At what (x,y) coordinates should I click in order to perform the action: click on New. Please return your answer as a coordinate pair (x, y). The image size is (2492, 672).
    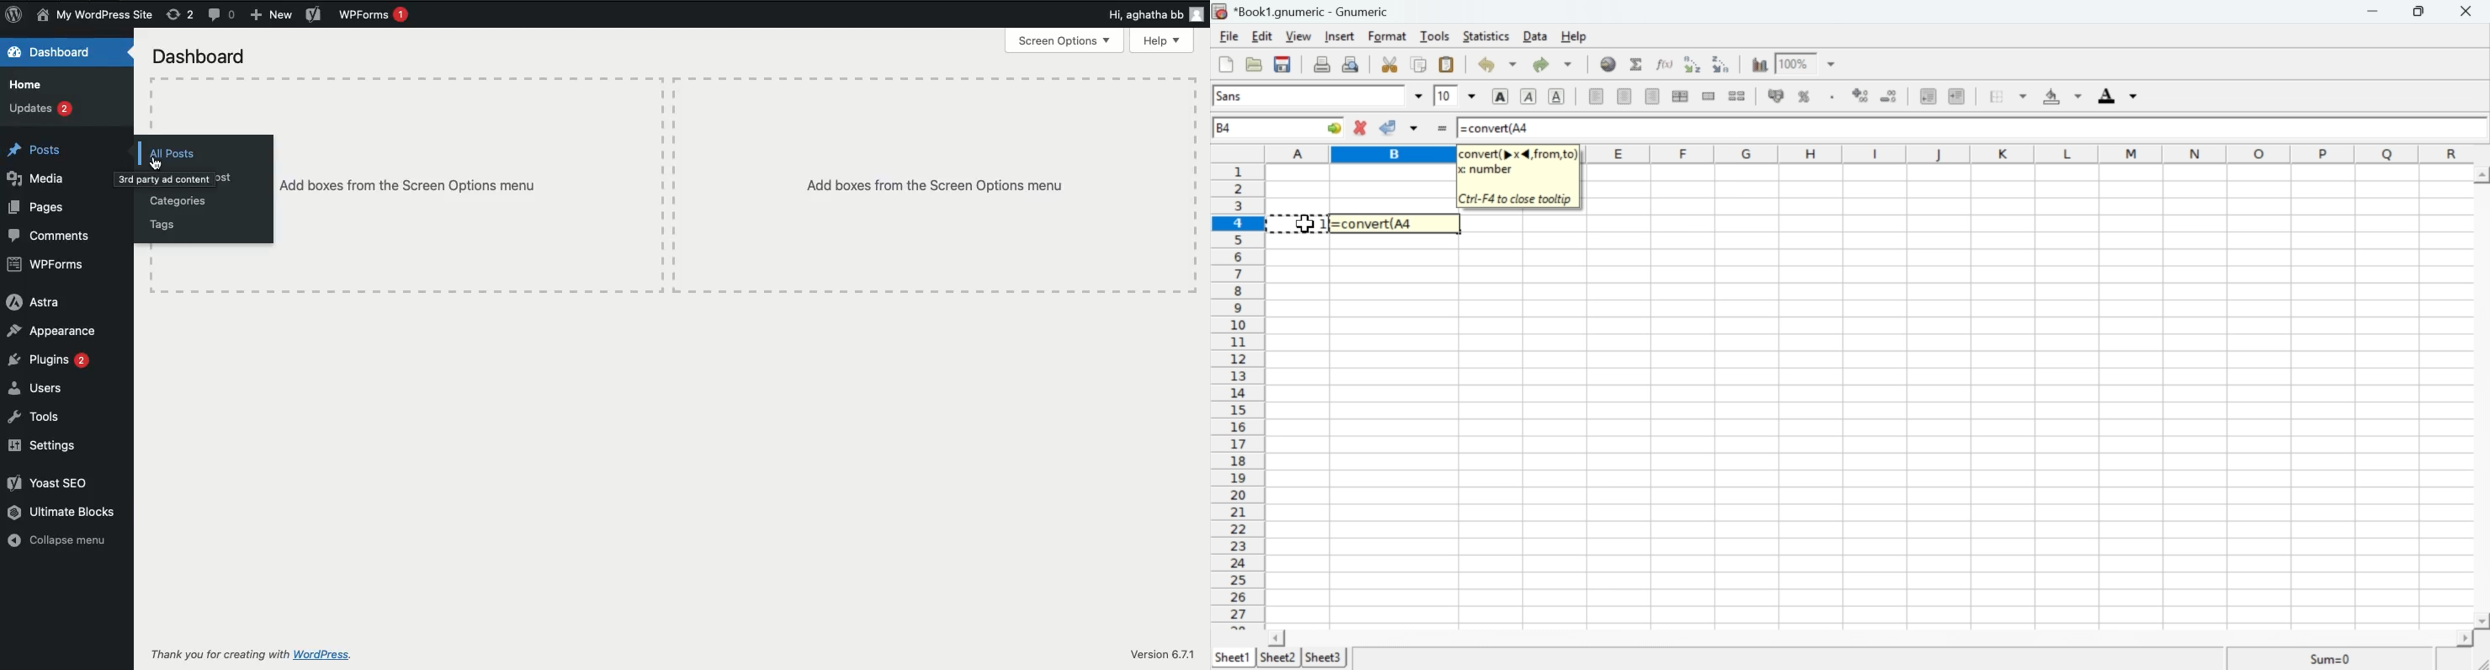
    Looking at the image, I should click on (274, 14).